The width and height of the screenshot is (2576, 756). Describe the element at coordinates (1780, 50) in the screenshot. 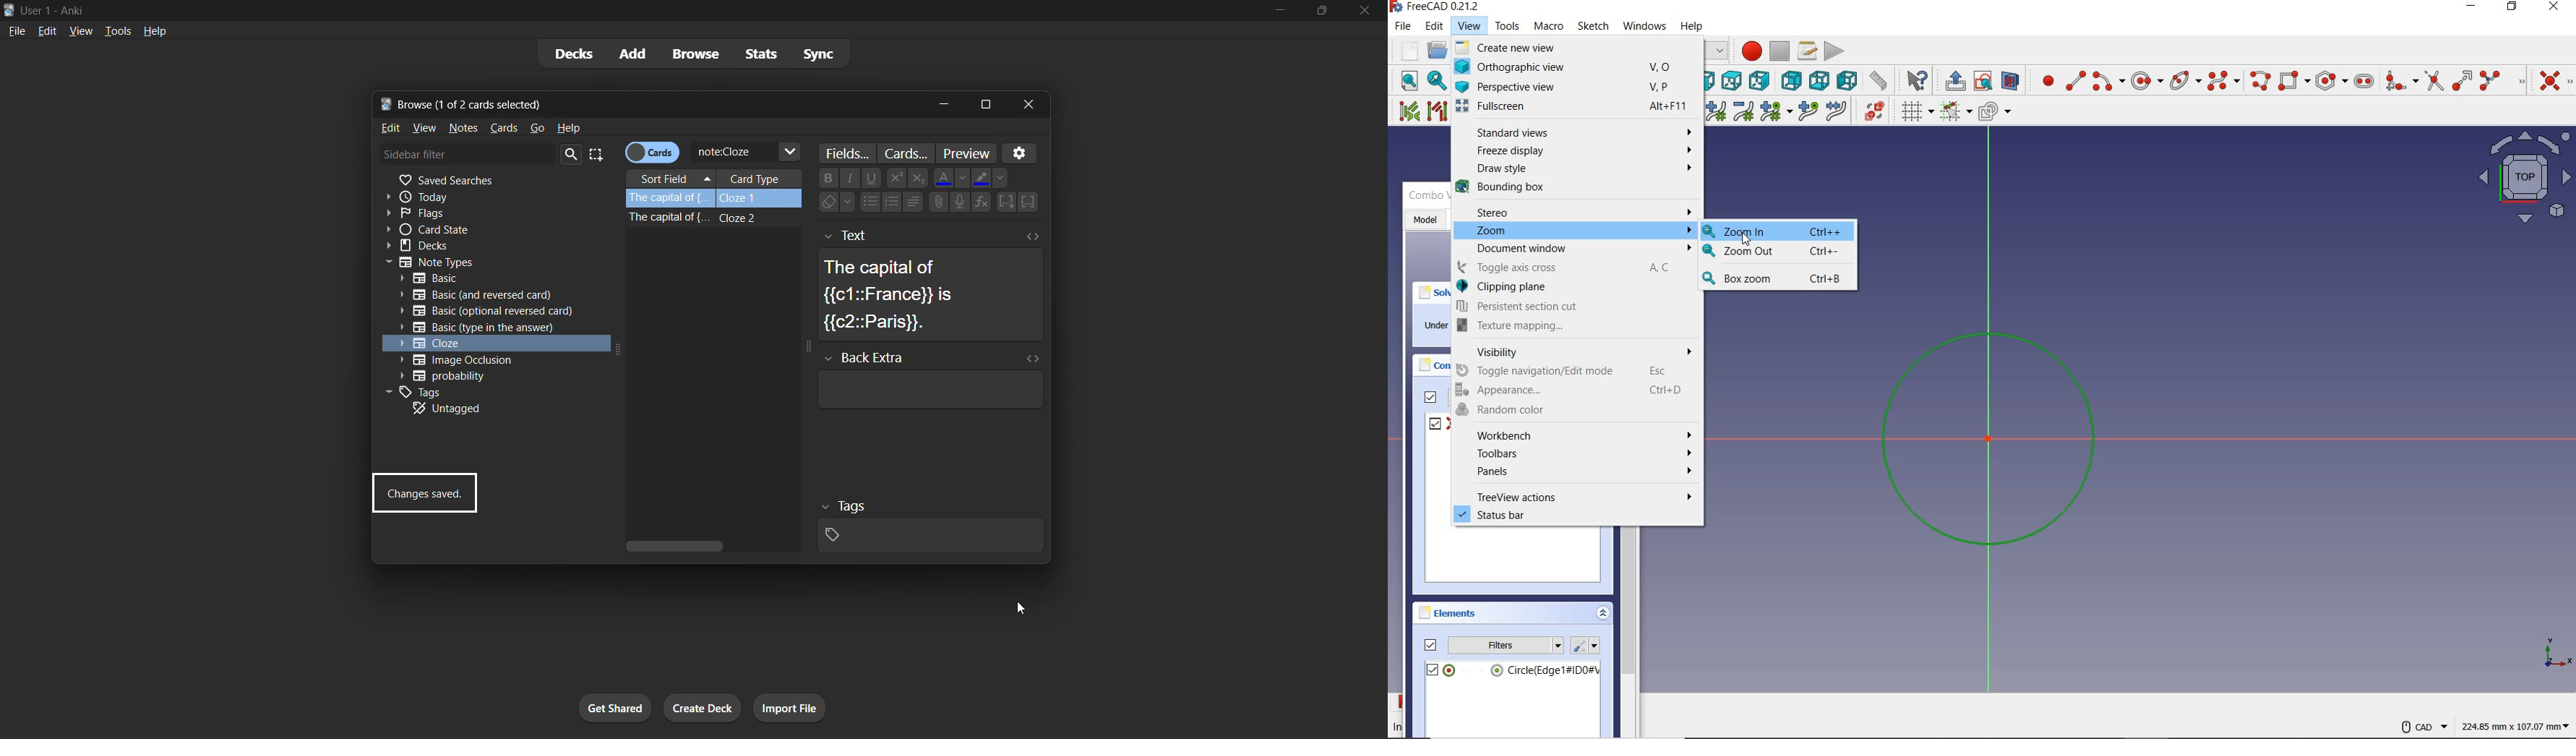

I see `stop macro recording` at that location.